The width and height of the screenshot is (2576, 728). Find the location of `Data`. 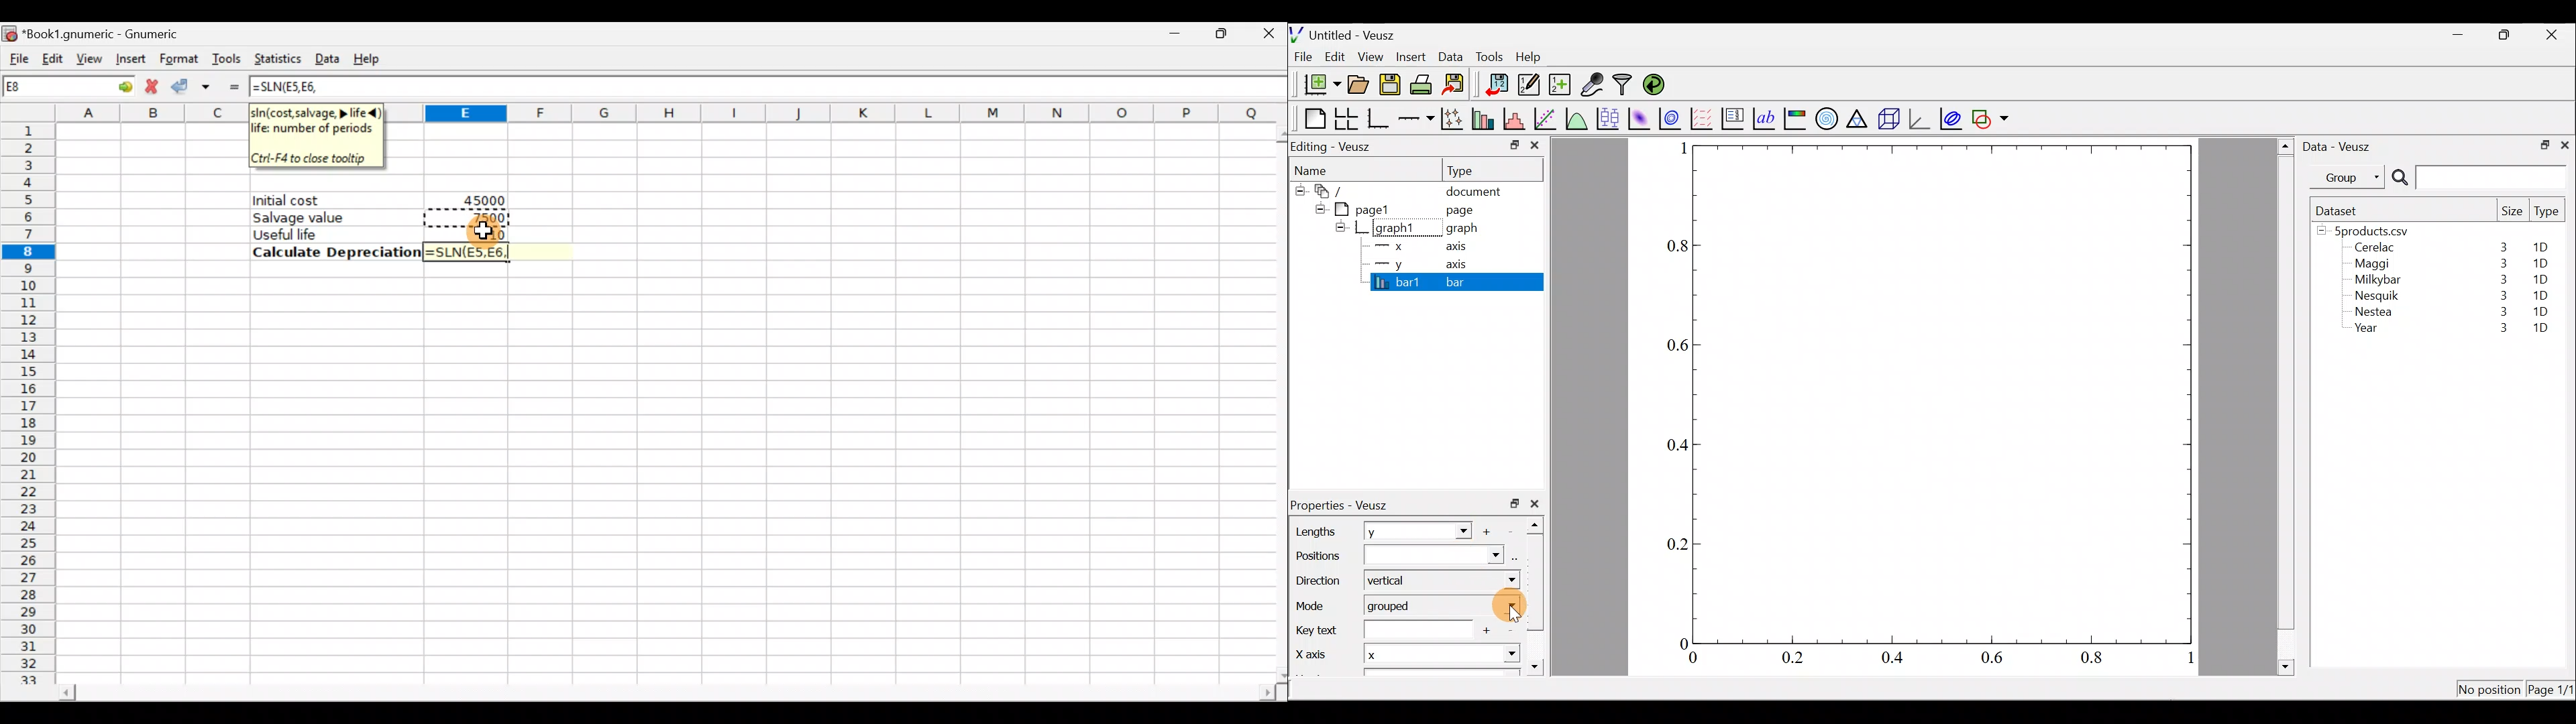

Data is located at coordinates (329, 56).